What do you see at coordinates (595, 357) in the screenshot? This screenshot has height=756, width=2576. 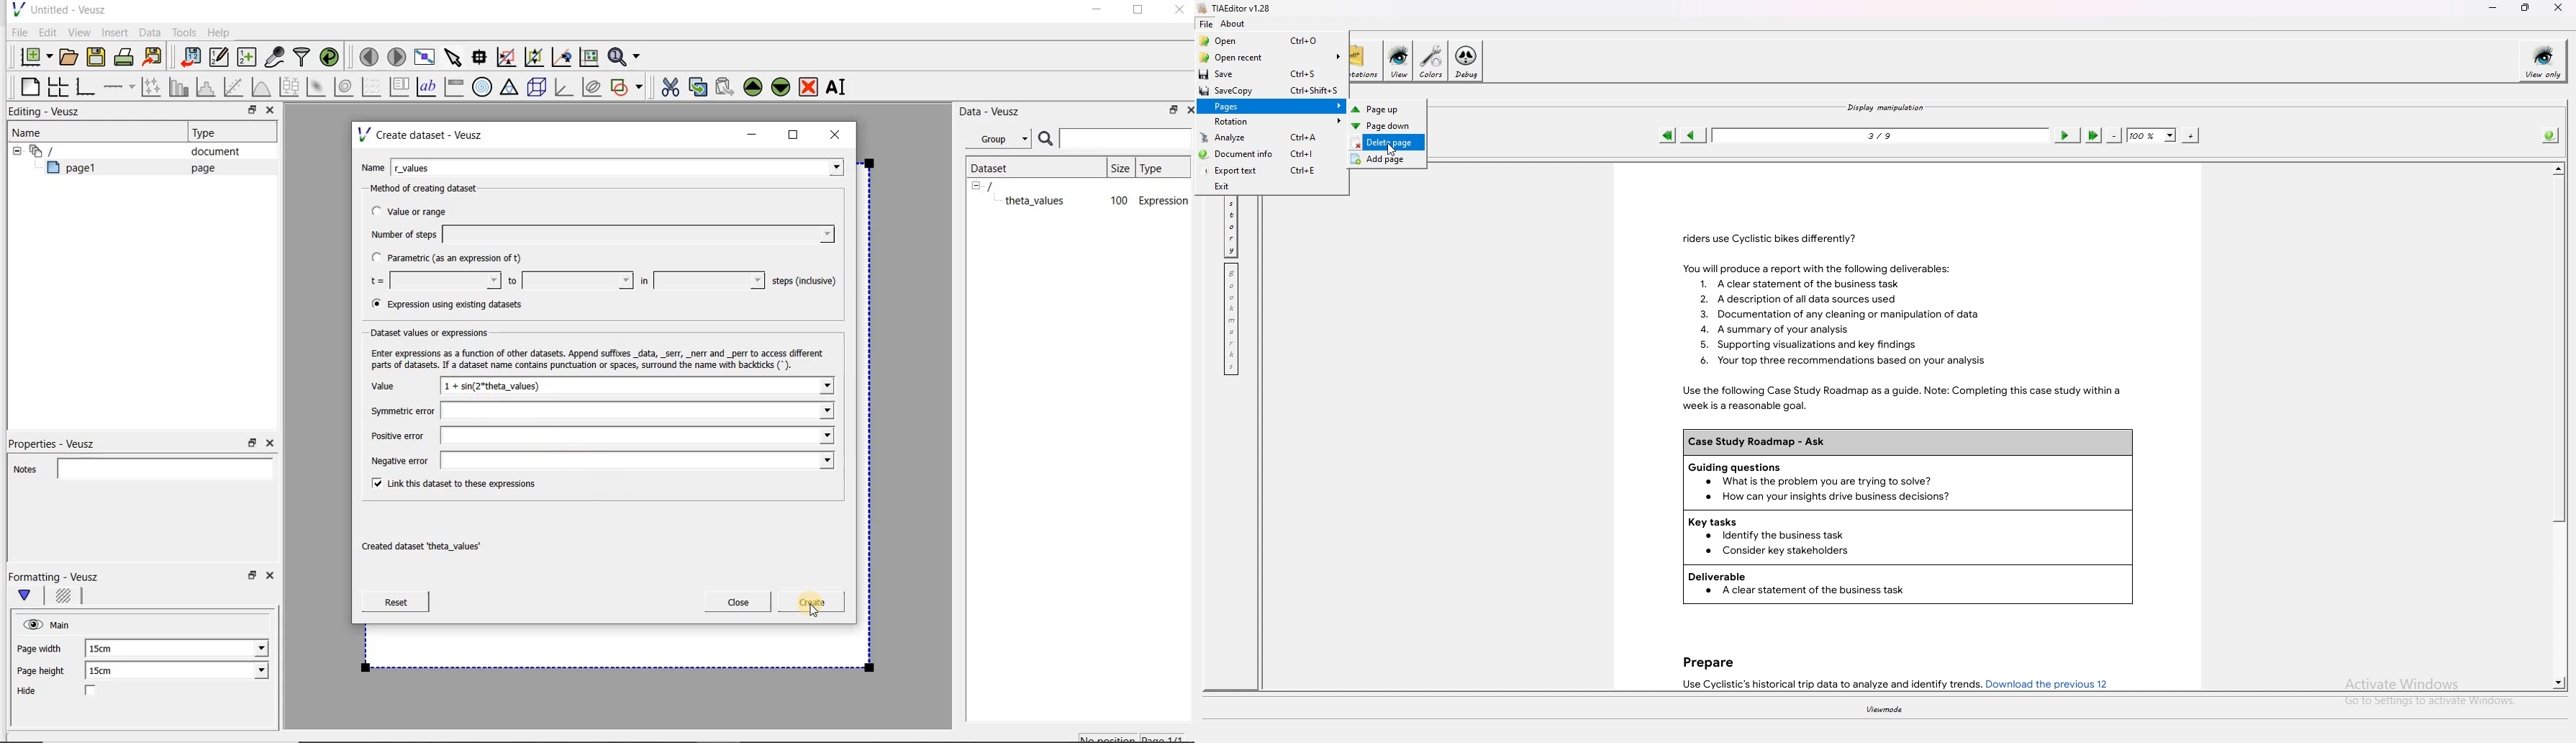 I see `Enter expressions as a function of other datasets. Append suffixes _data, _serr, _nerr and _perr to access different
parts of datasets. If a dataset name contains punctuation or spaces, surround the name with backticks (*).` at bounding box center [595, 357].